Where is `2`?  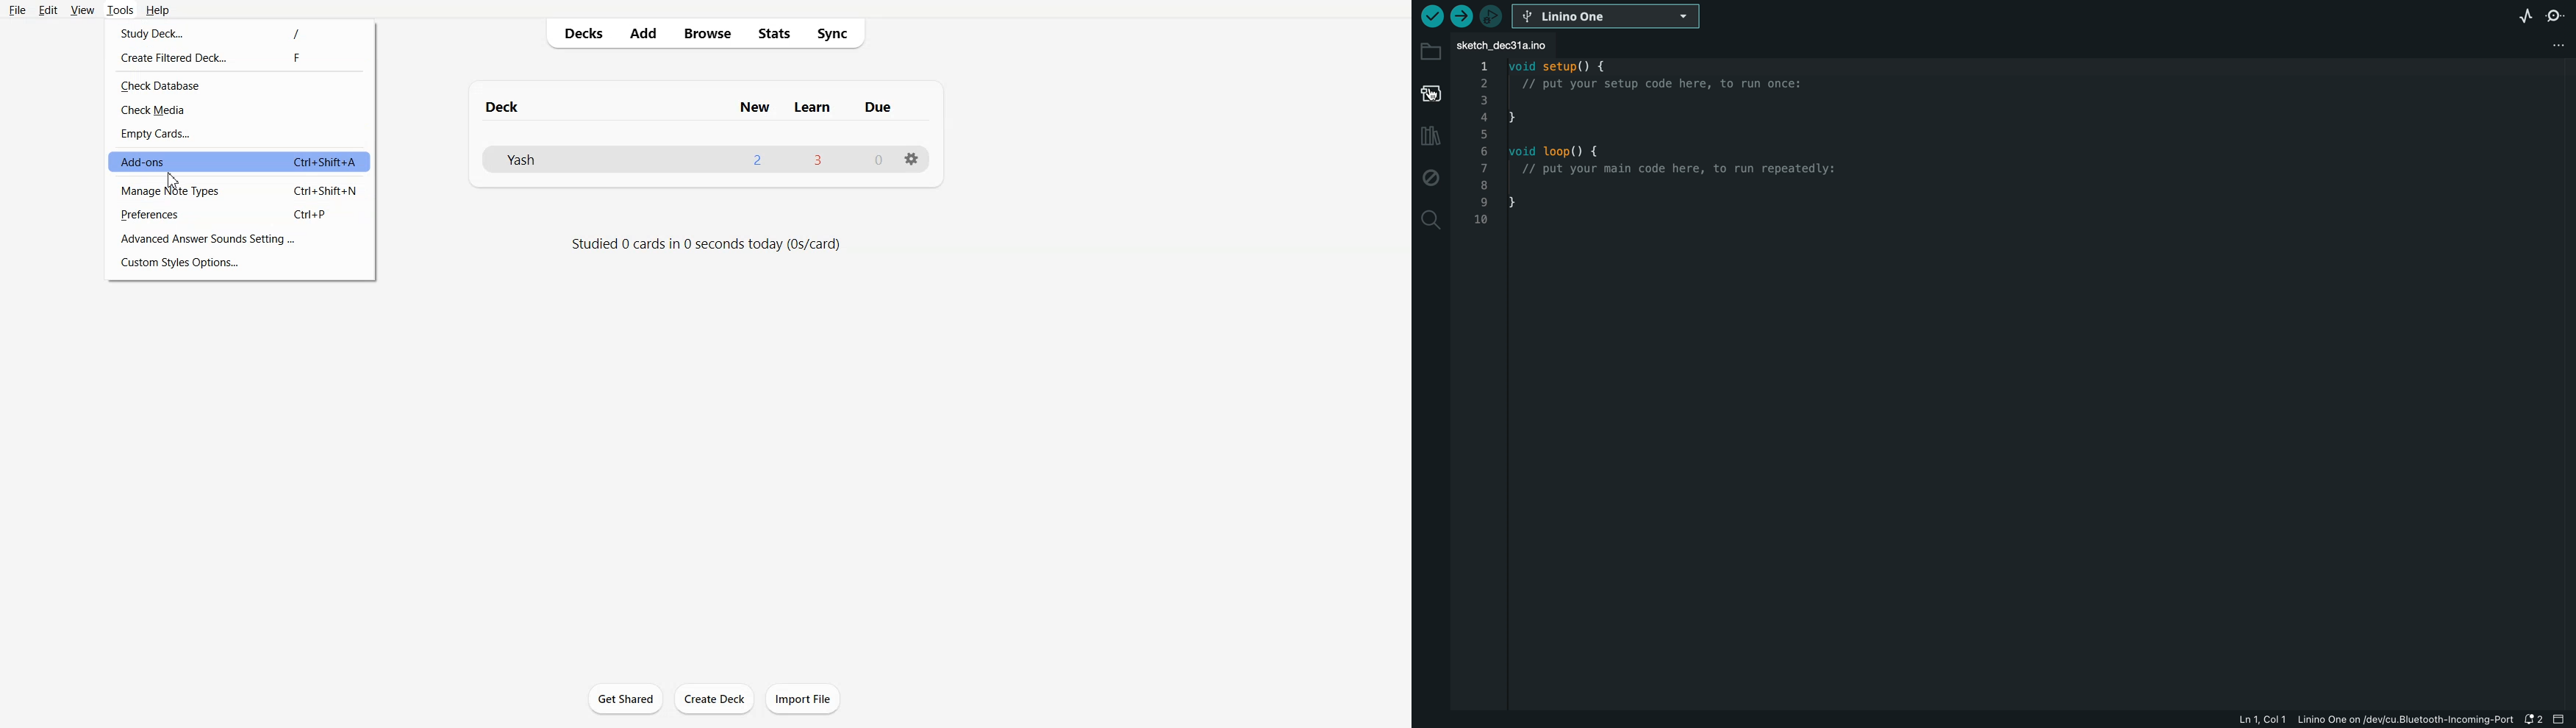
2 is located at coordinates (756, 160).